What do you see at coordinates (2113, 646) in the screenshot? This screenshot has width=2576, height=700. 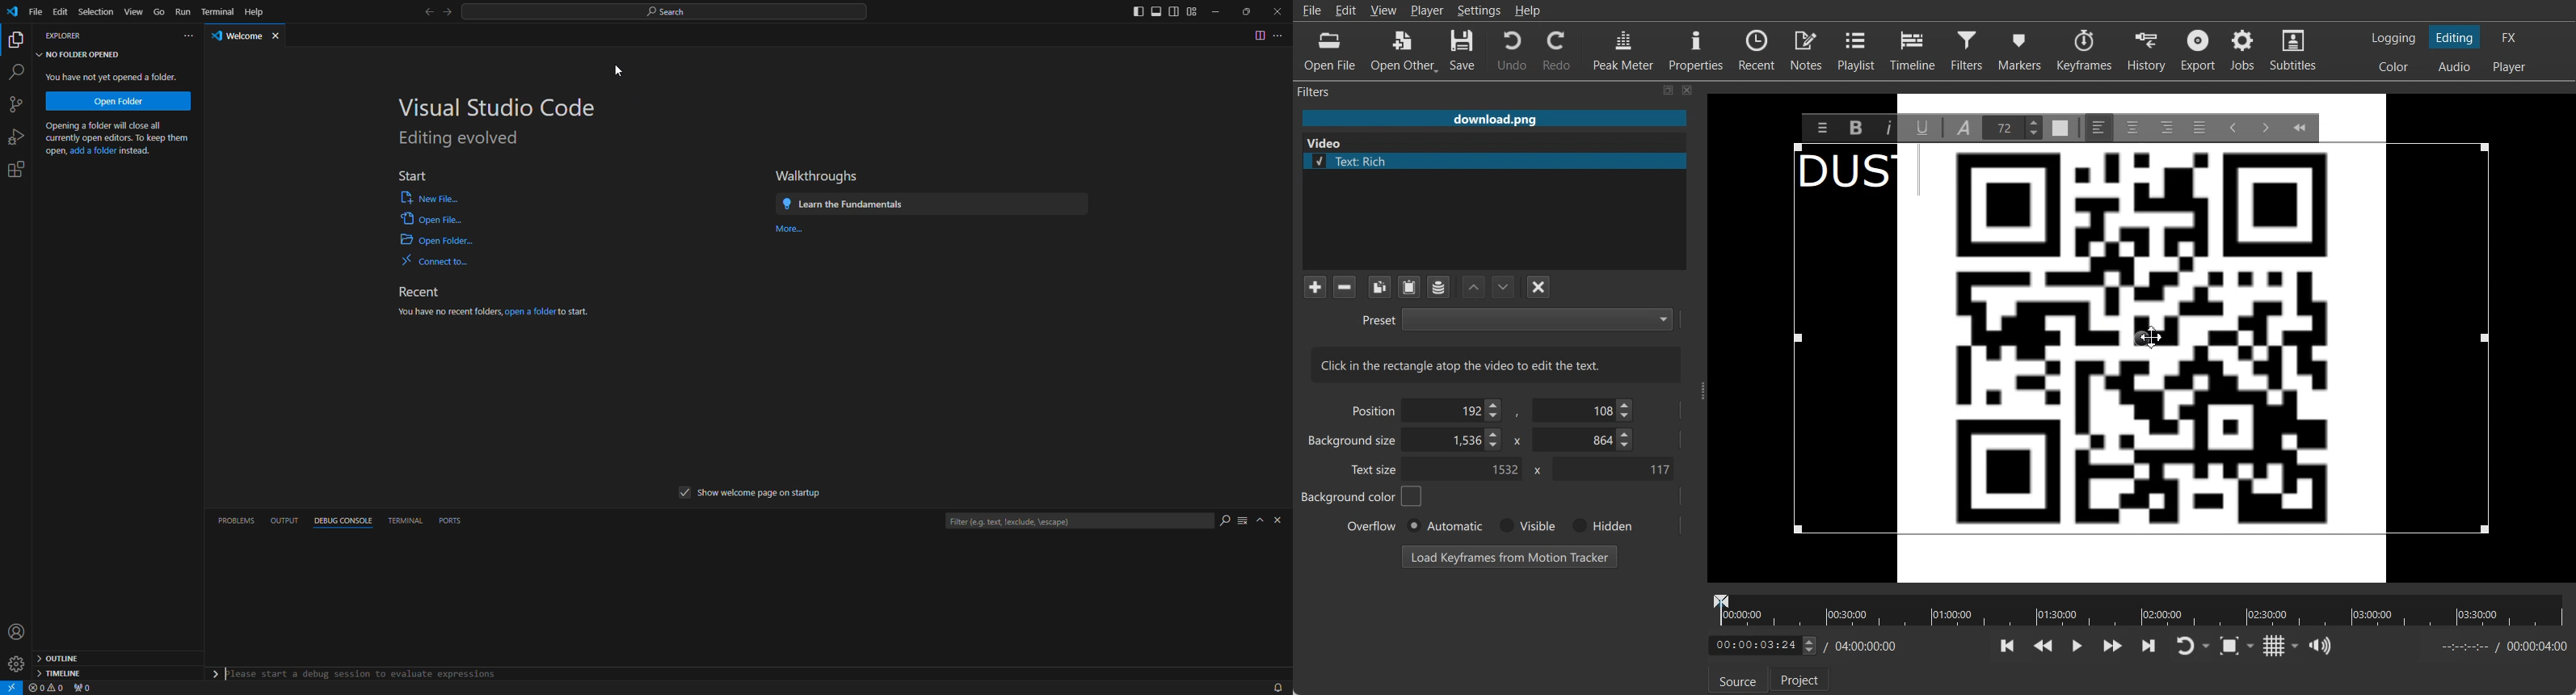 I see `Play Quickly Forward` at bounding box center [2113, 646].